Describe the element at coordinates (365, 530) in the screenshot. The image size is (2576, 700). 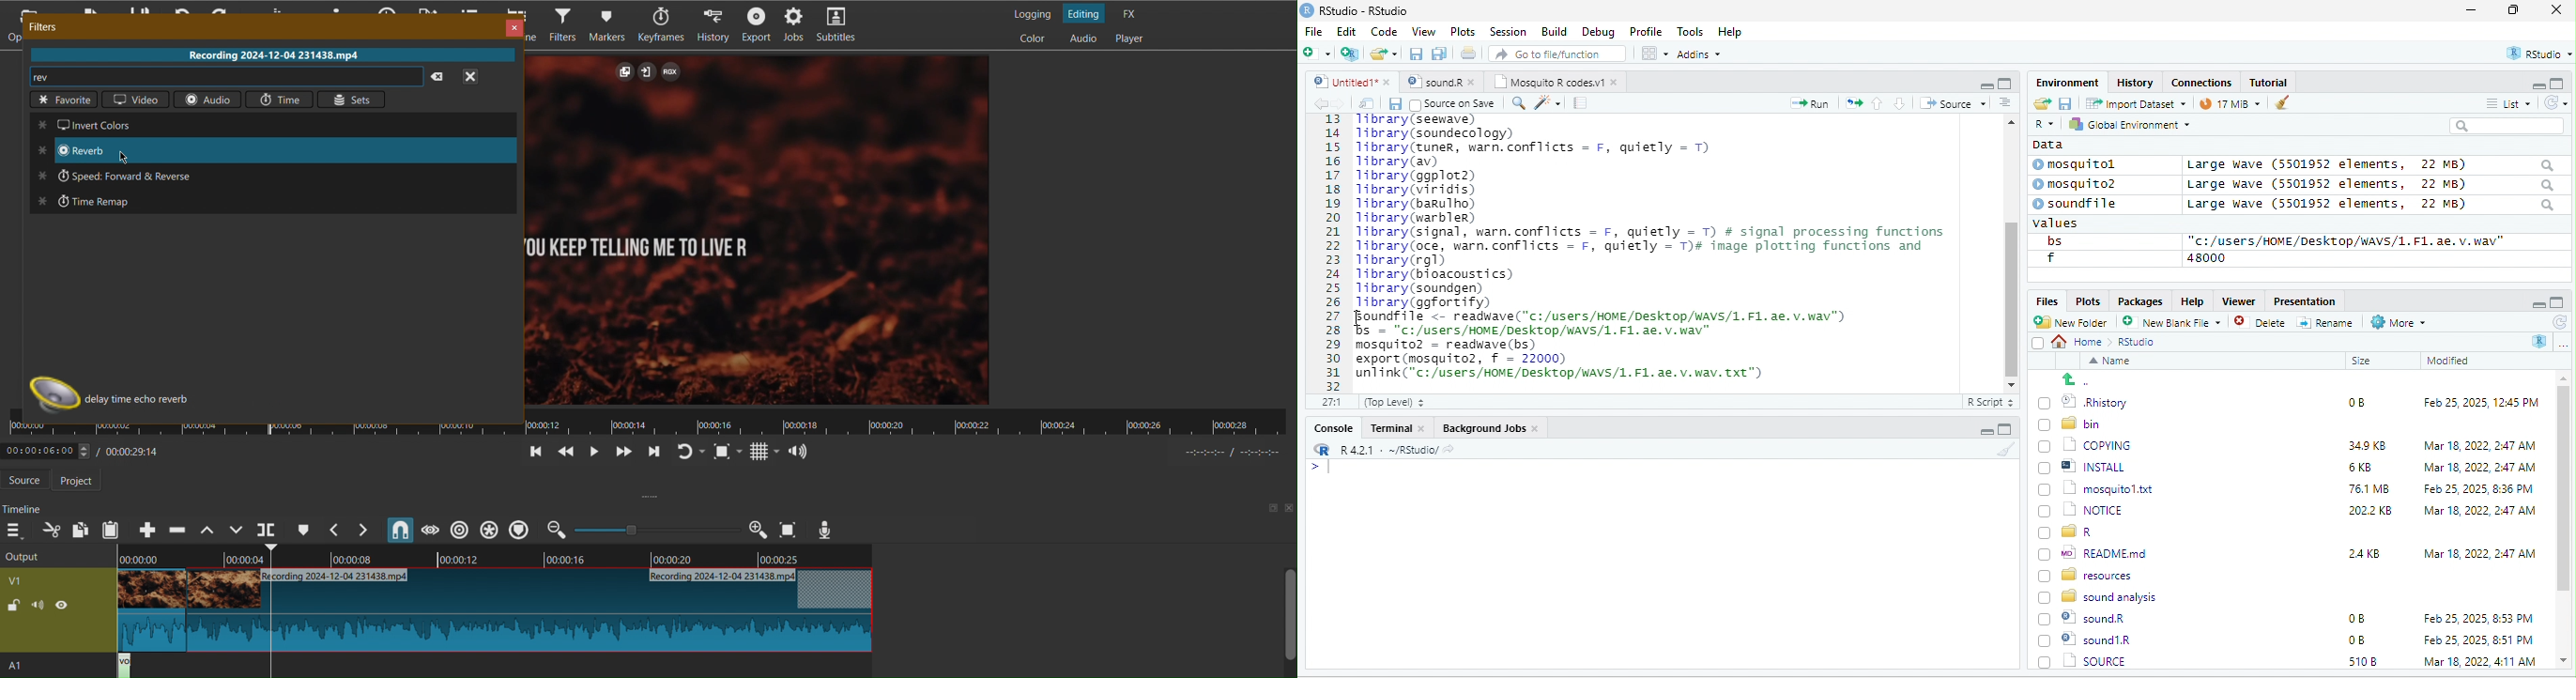
I see `Next Marker` at that location.